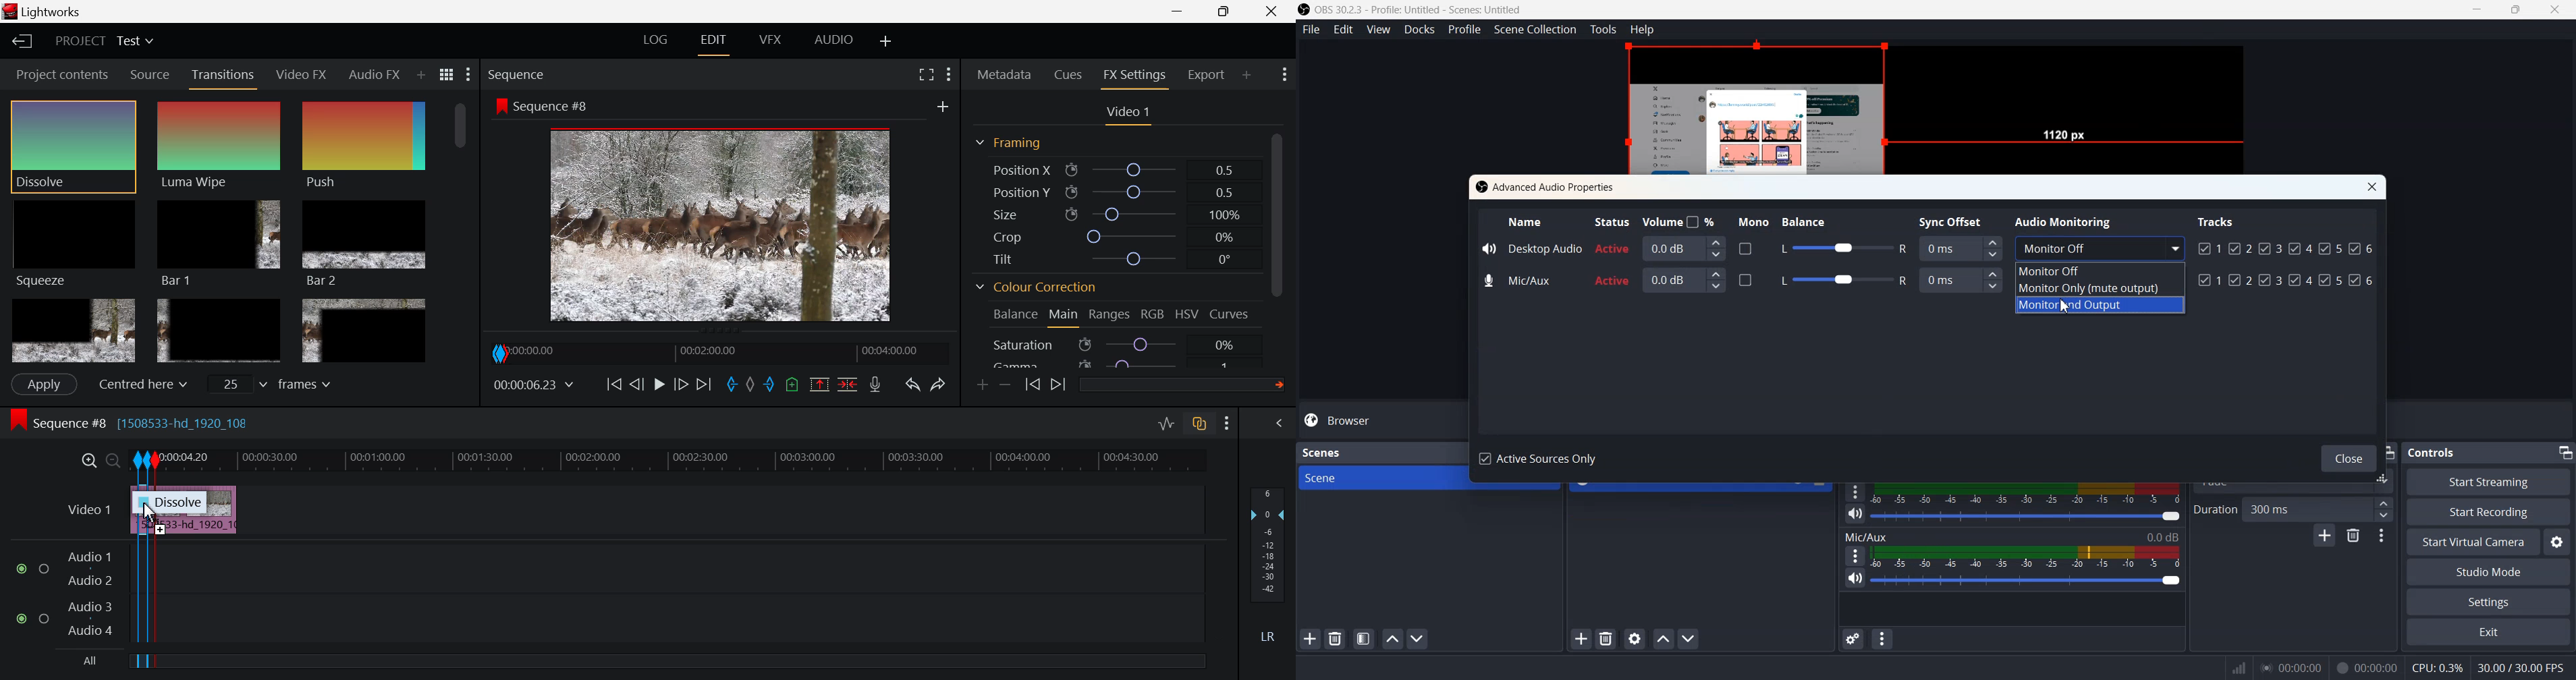  What do you see at coordinates (1689, 639) in the screenshot?
I see `Move sources down` at bounding box center [1689, 639].